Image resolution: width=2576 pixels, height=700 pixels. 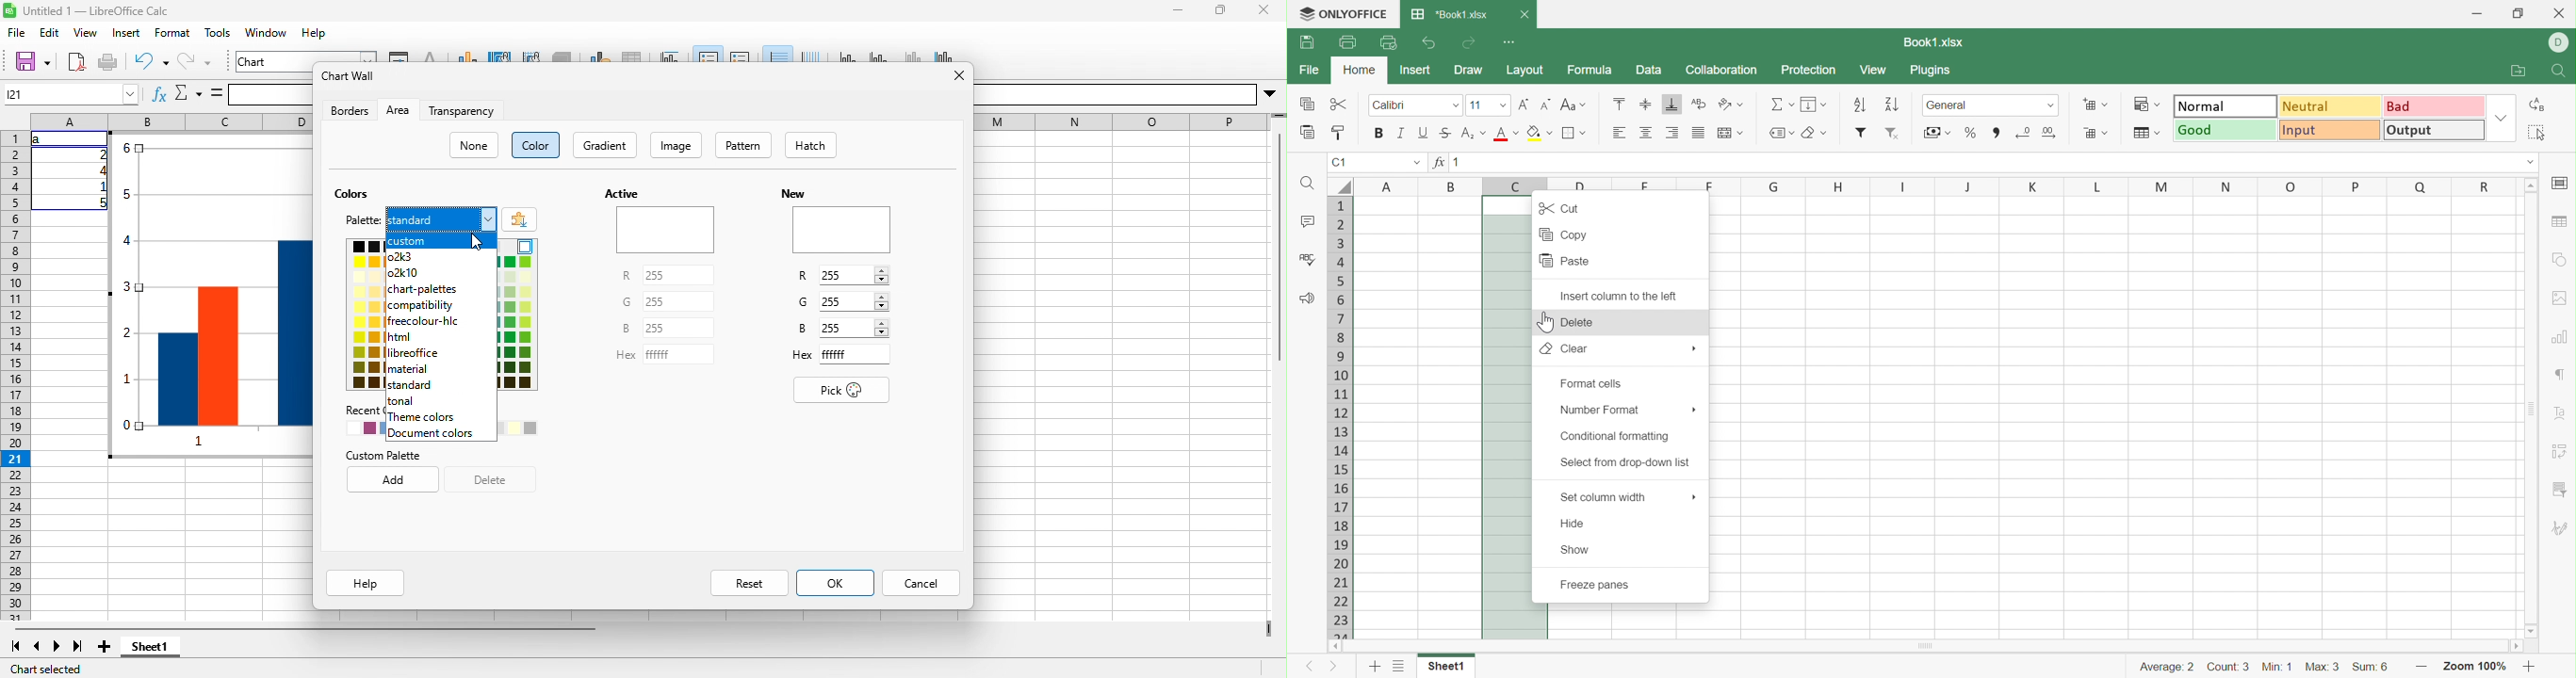 I want to click on G, so click(x=803, y=301).